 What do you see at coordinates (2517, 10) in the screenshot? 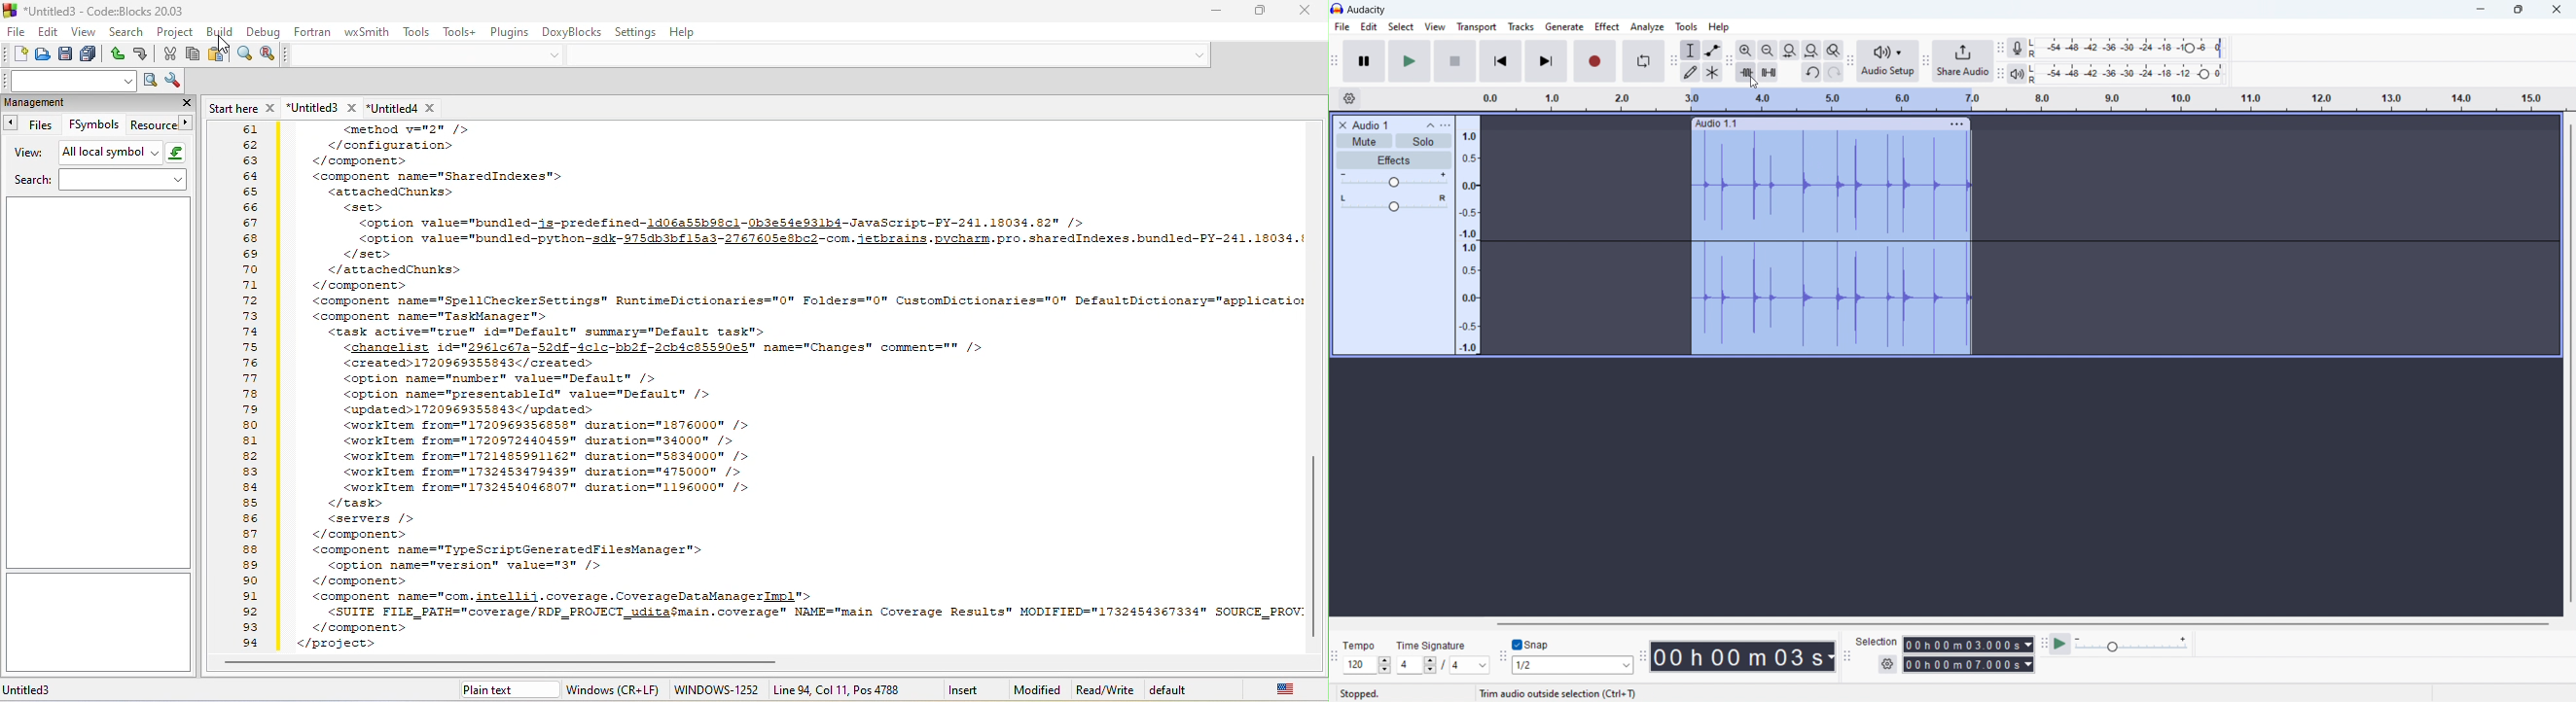
I see `maximize` at bounding box center [2517, 10].